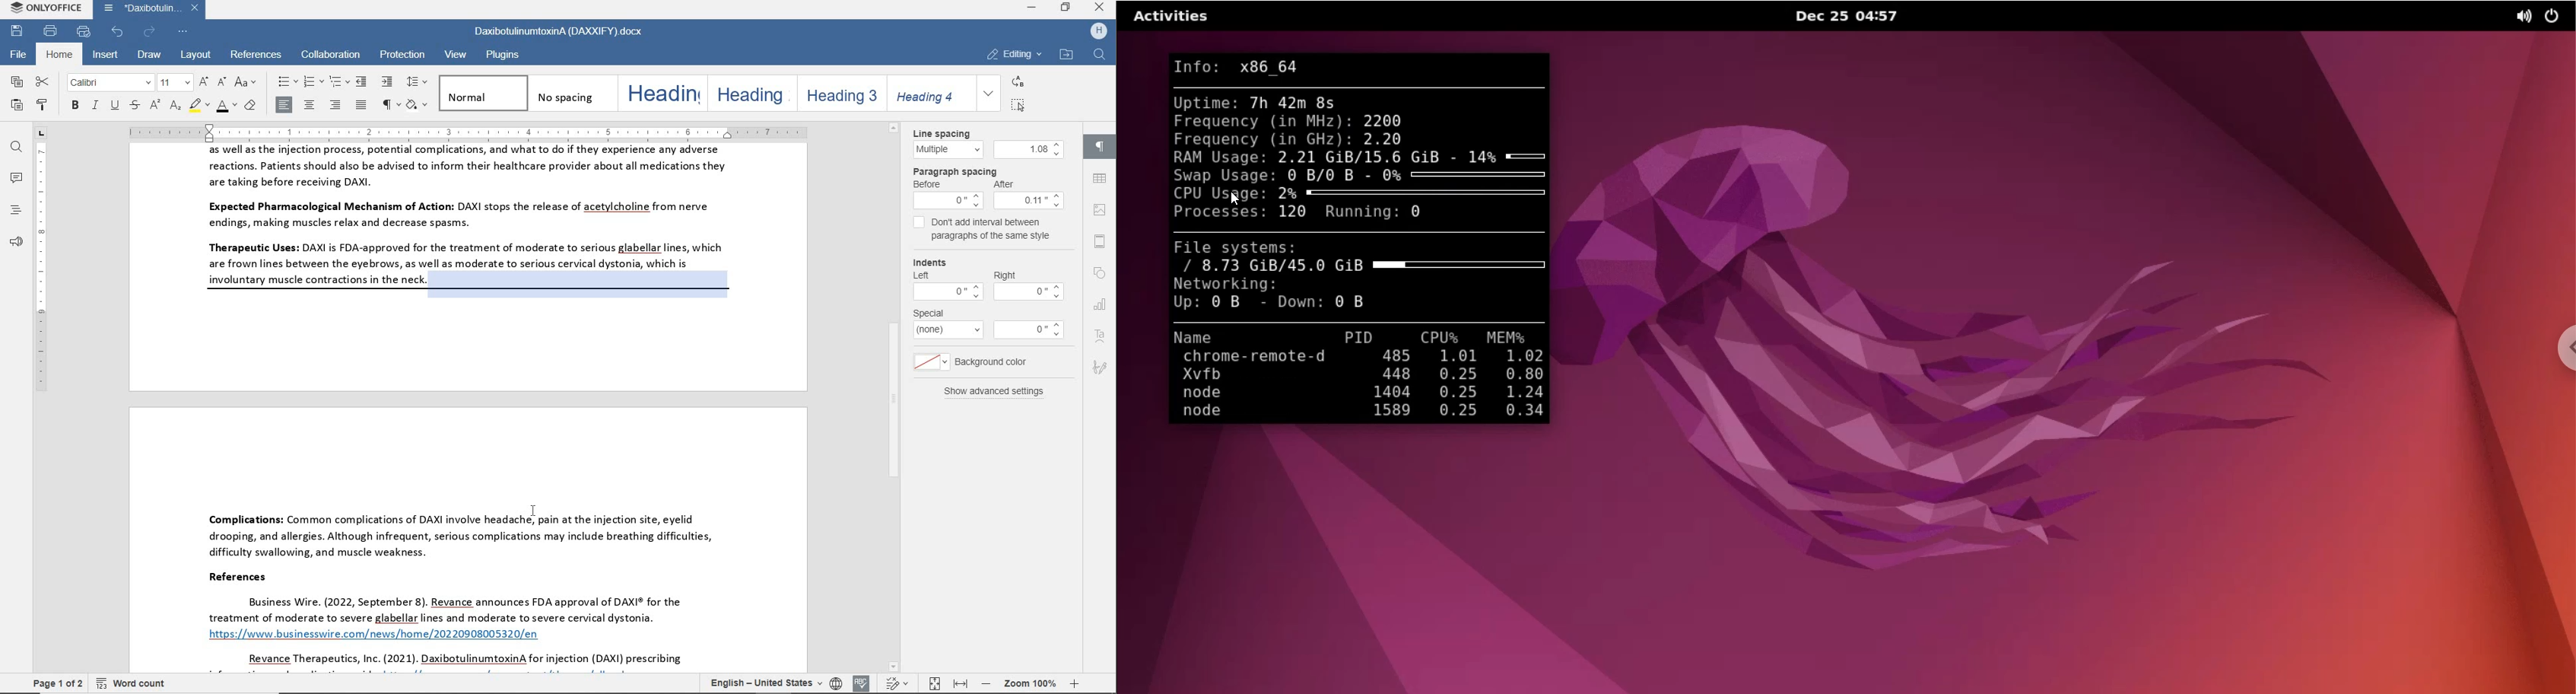 This screenshot has width=2576, height=700. I want to click on quick print, so click(84, 32).